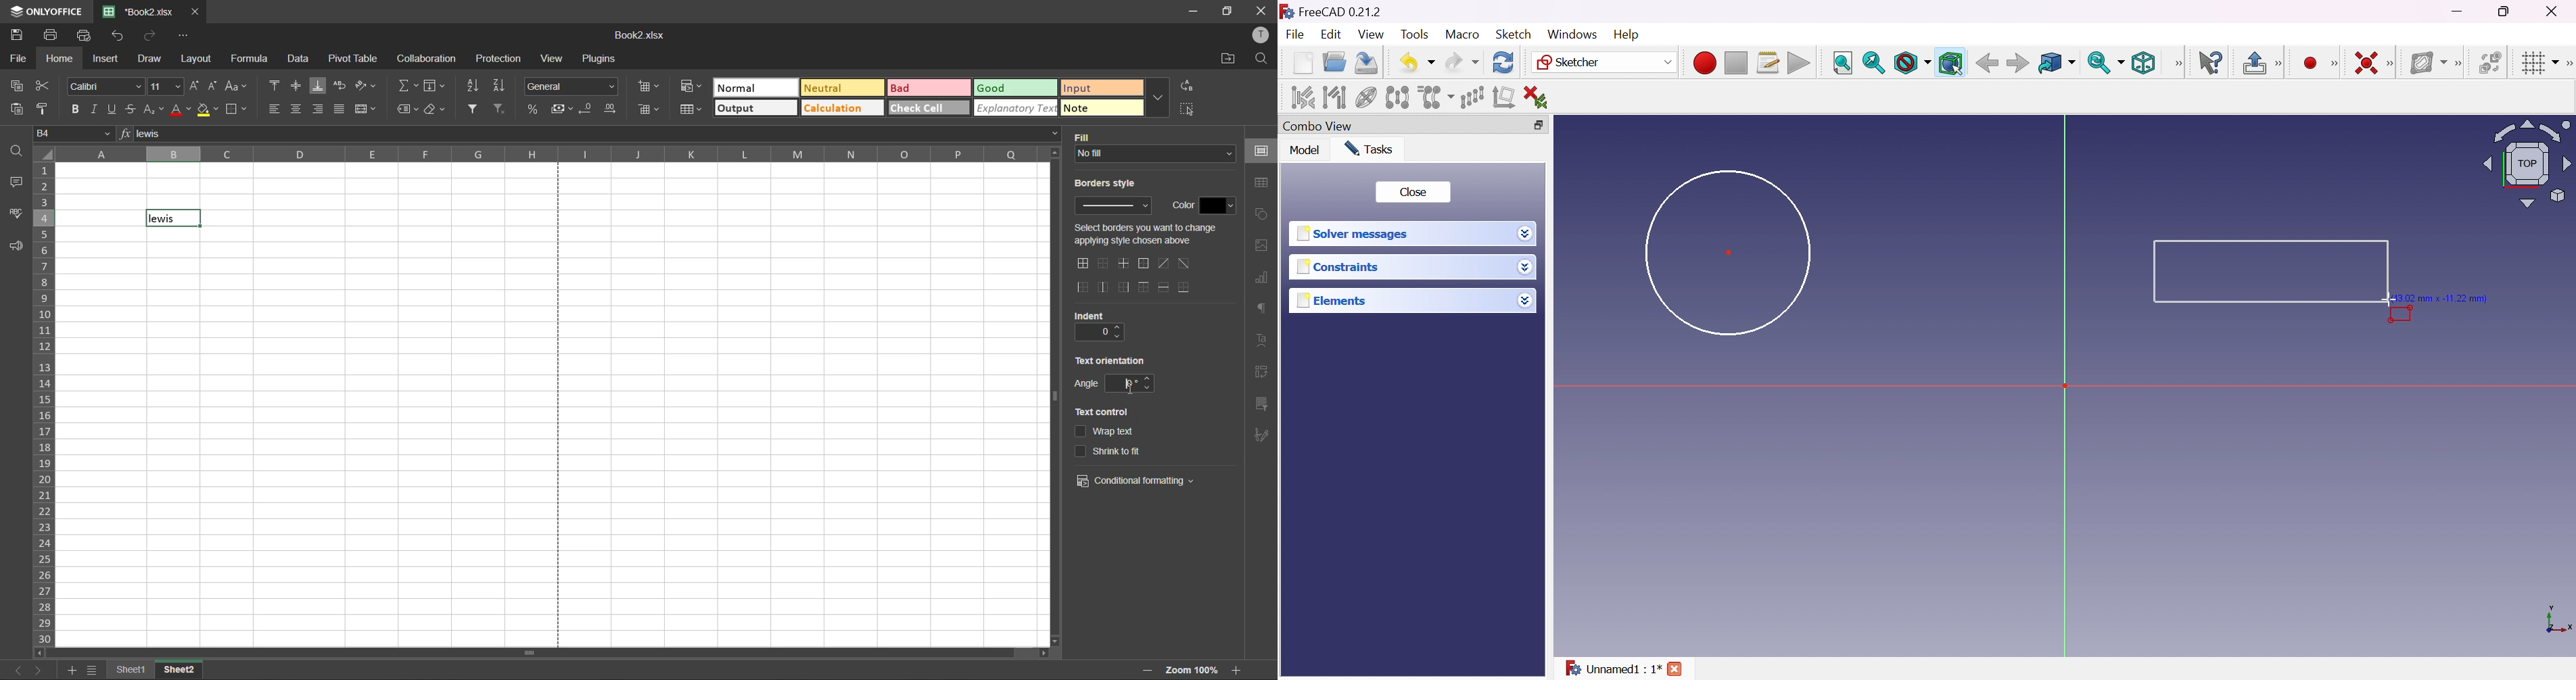 The height and width of the screenshot is (700, 2576). I want to click on Drop, so click(1527, 268).